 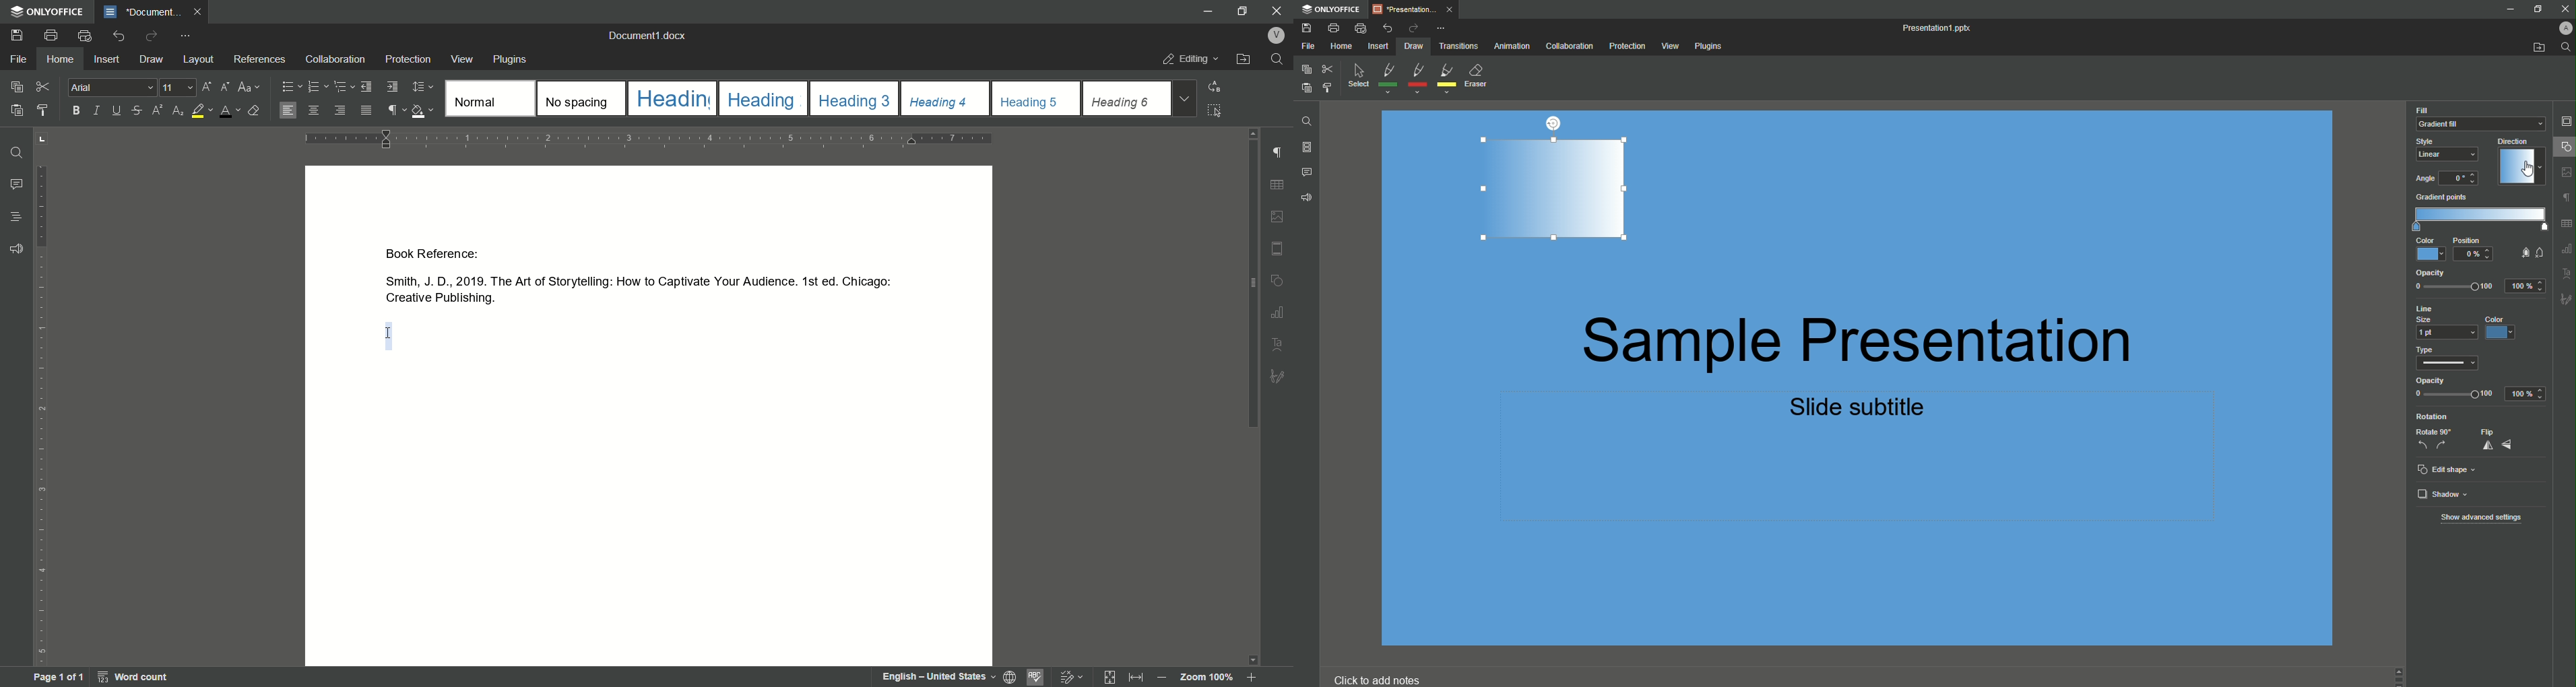 I want to click on editing, so click(x=1190, y=58).